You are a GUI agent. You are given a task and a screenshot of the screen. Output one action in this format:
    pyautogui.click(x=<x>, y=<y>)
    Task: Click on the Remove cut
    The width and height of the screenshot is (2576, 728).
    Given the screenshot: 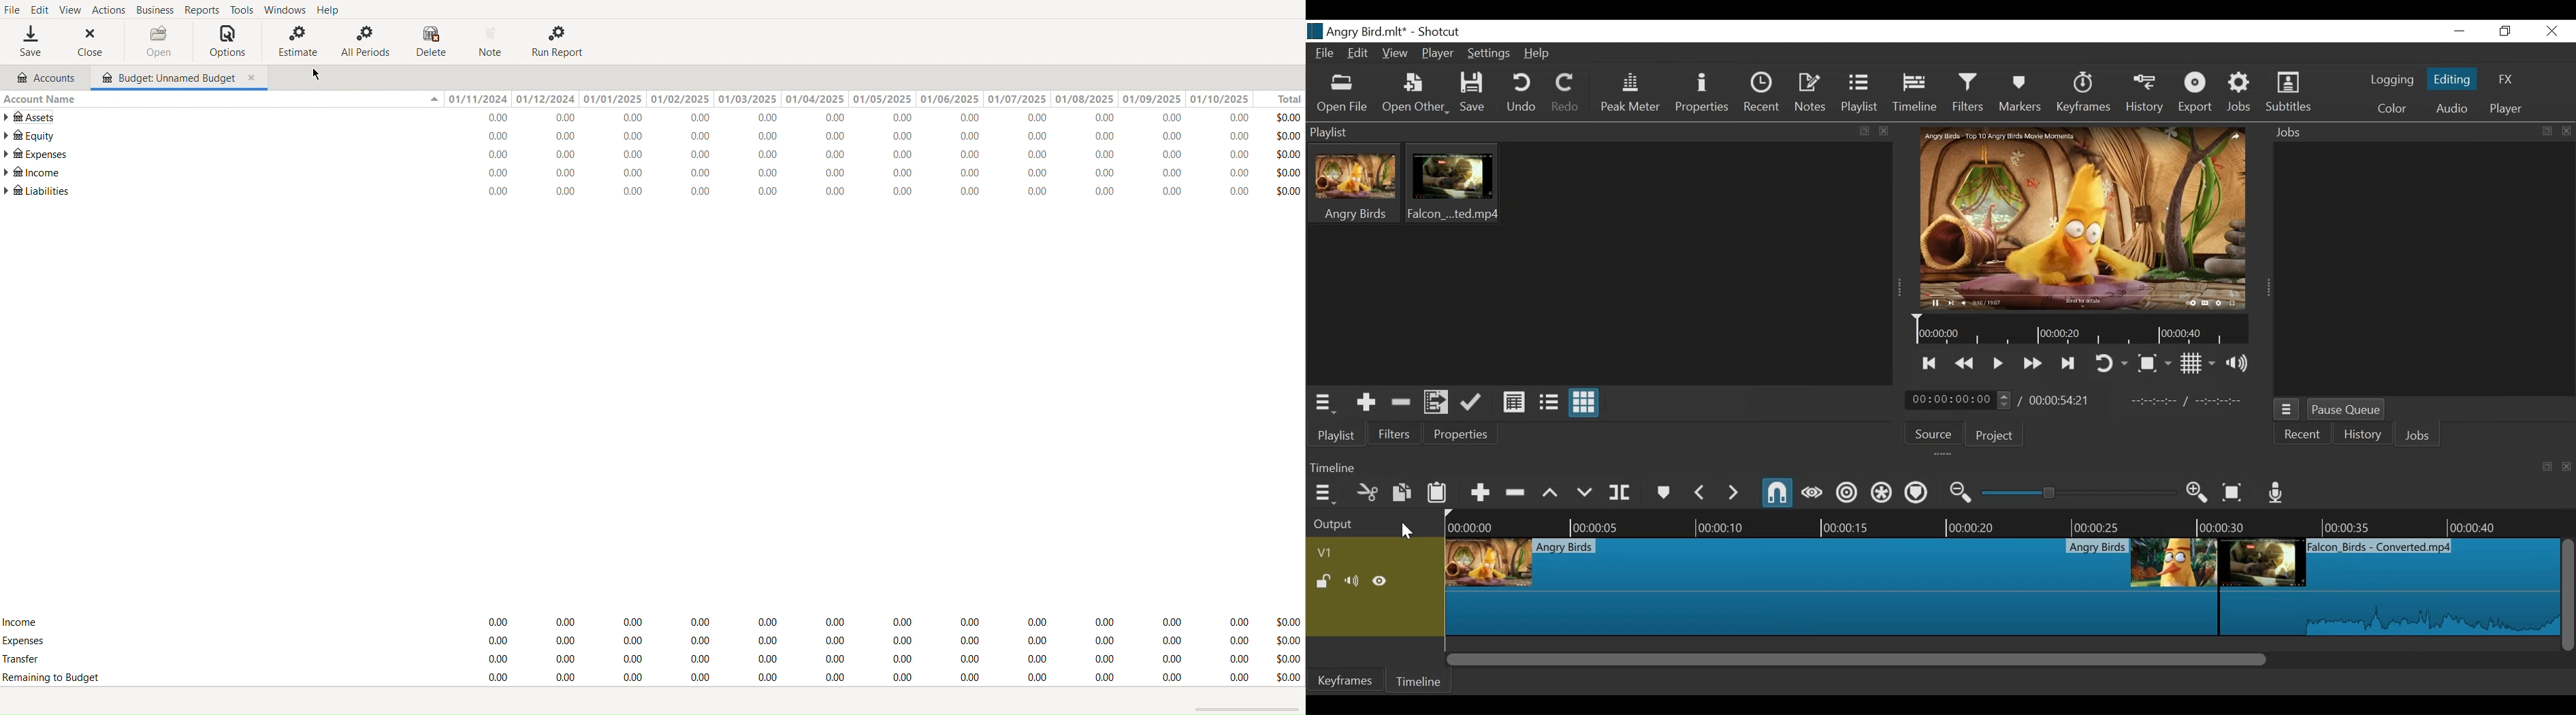 What is the action you would take?
    pyautogui.click(x=1402, y=402)
    